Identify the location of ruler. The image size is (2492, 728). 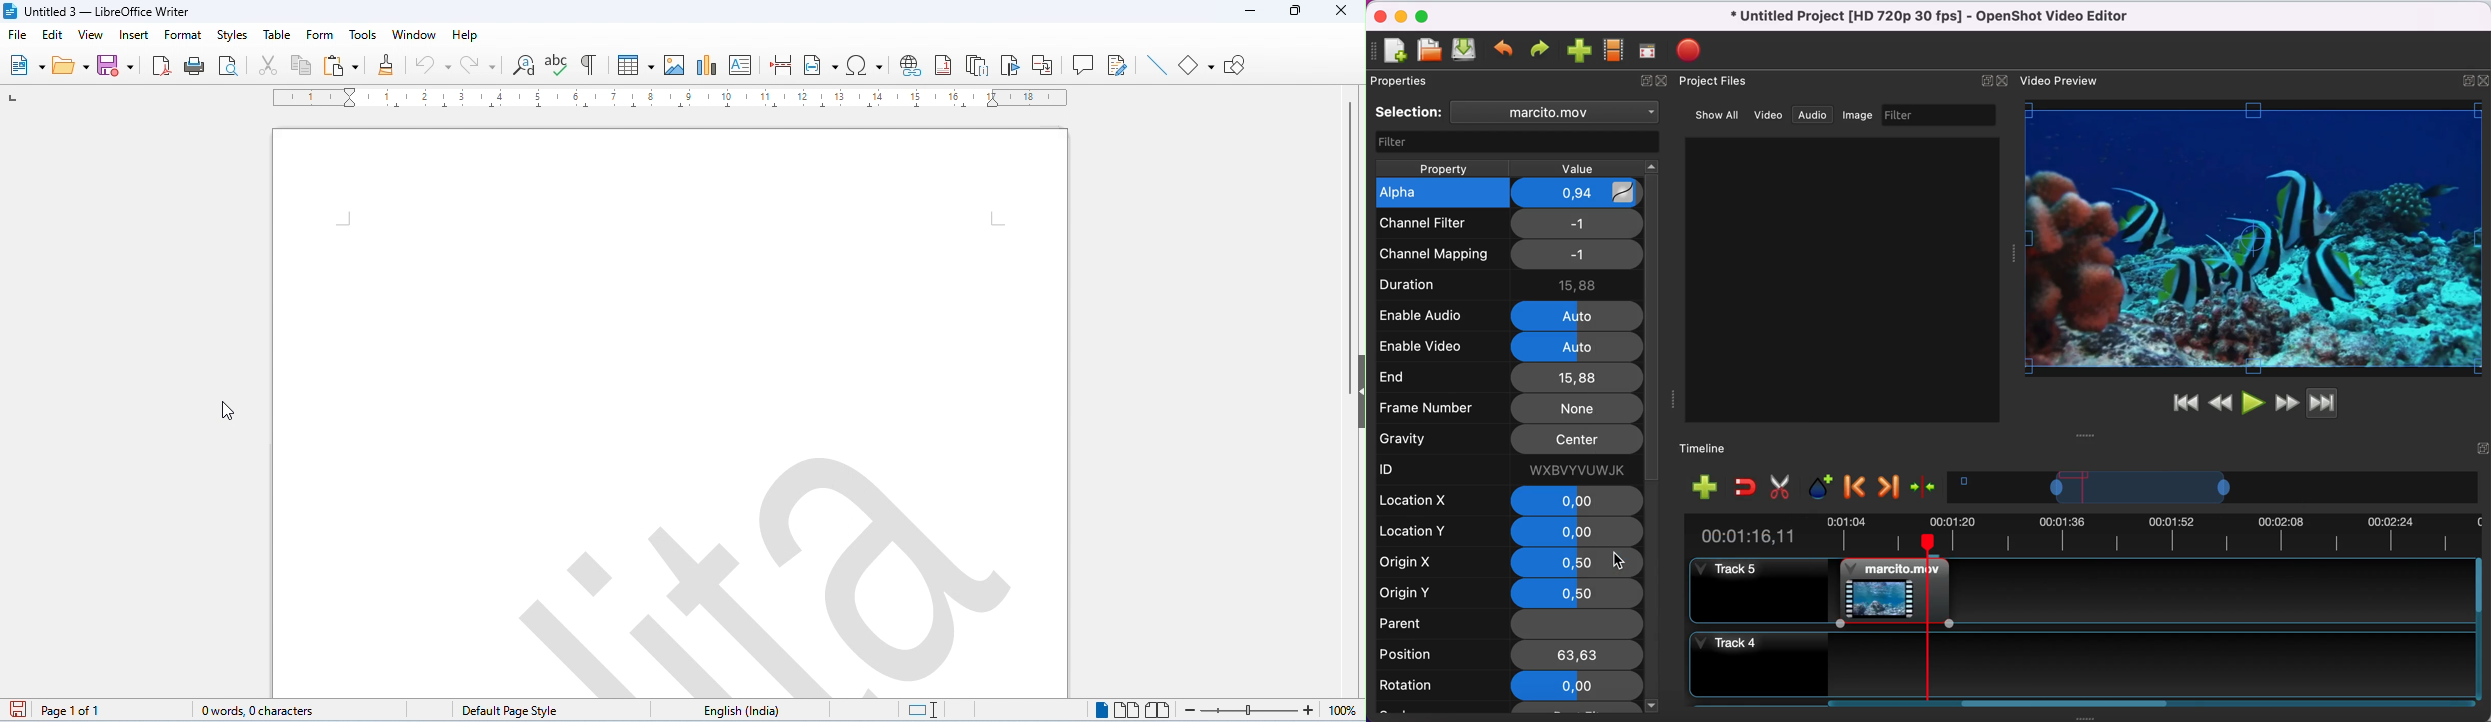
(670, 99).